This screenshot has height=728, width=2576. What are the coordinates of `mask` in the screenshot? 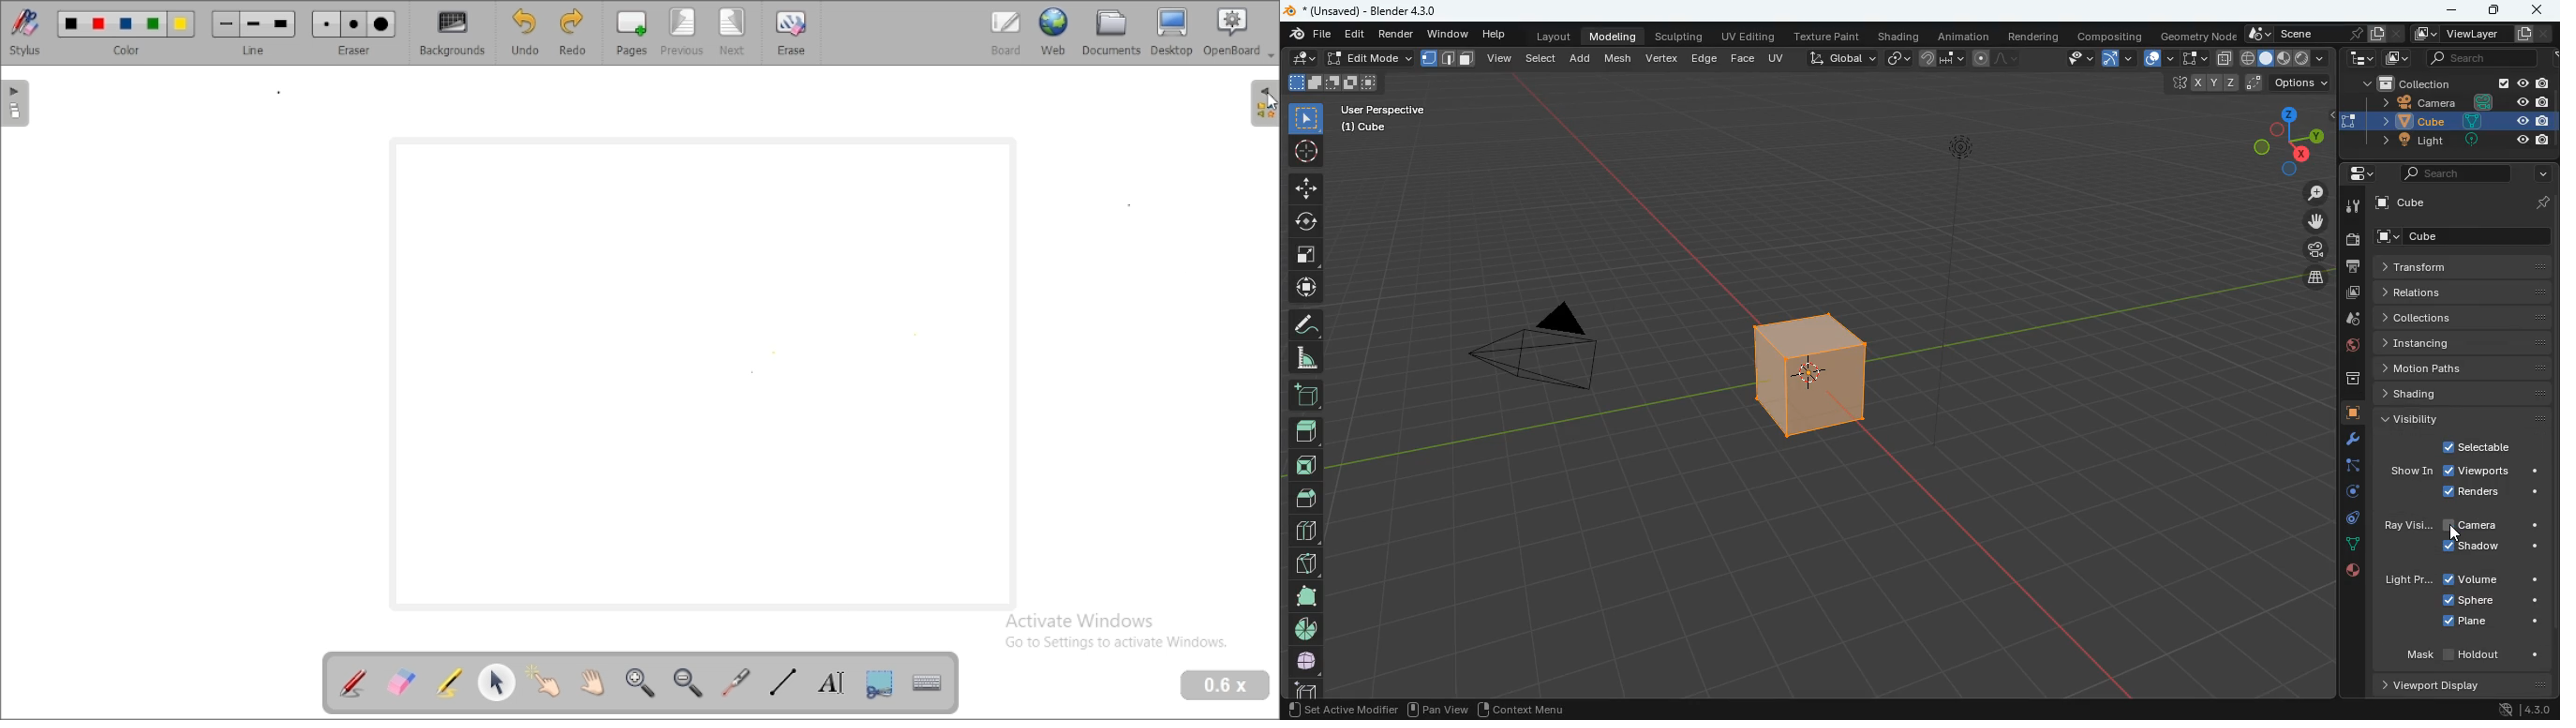 It's located at (2472, 653).